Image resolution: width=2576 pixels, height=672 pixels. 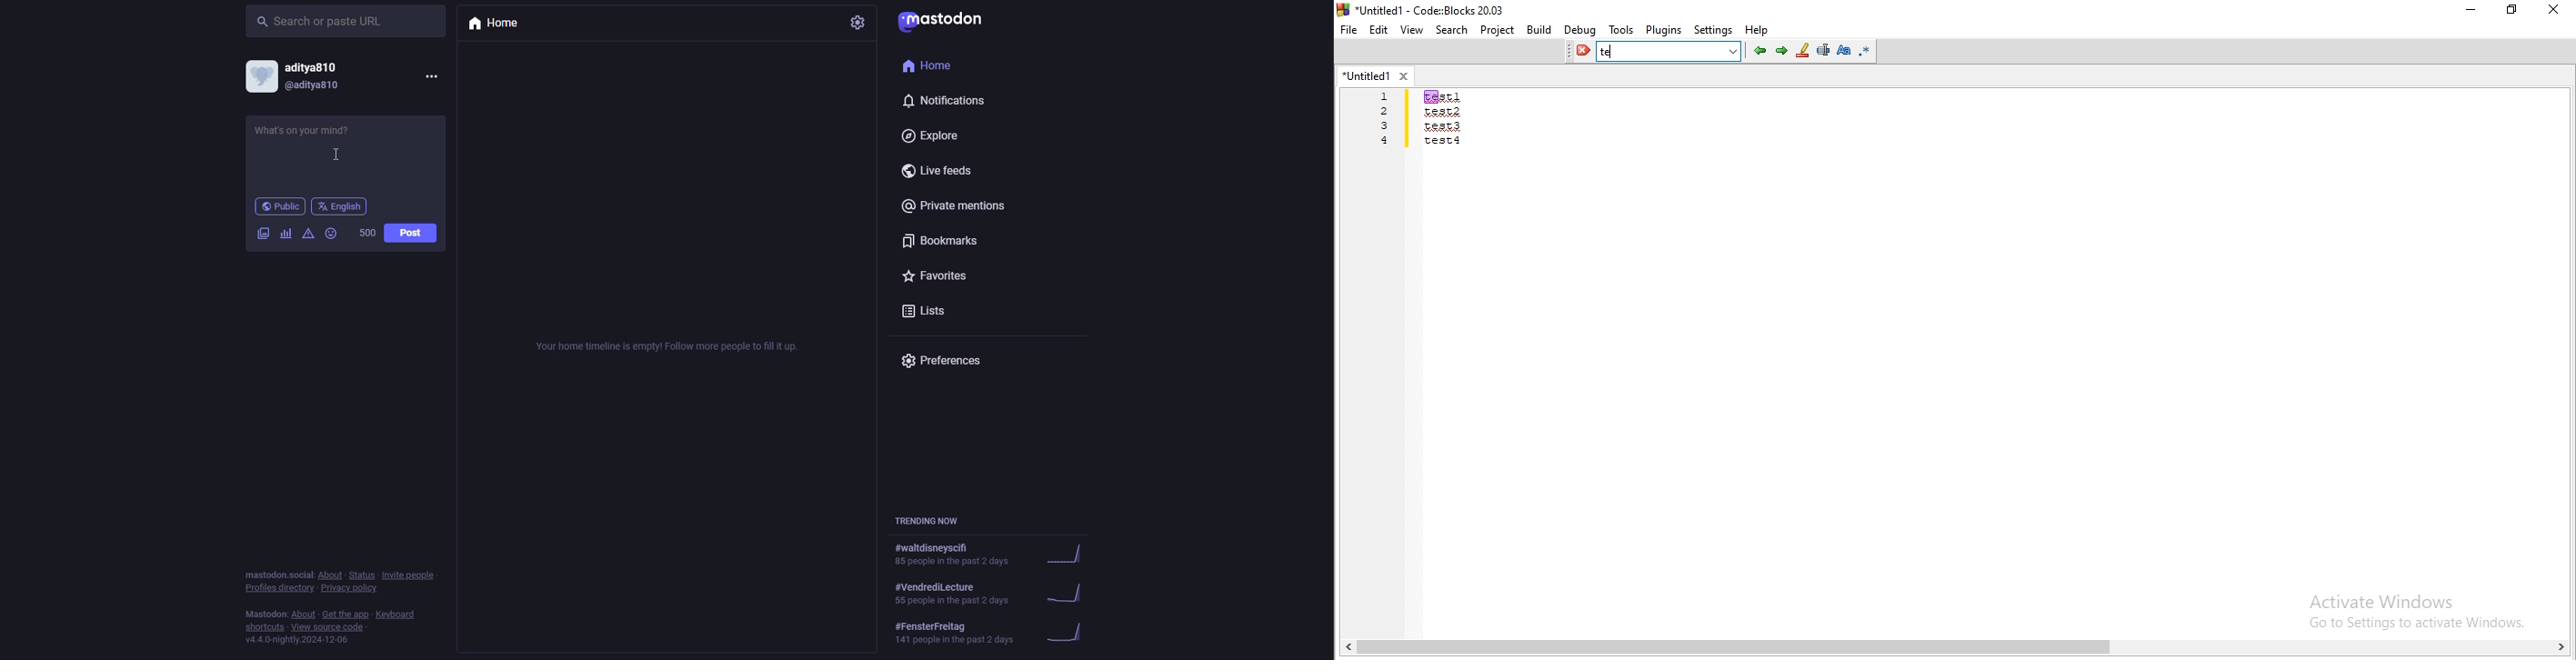 What do you see at coordinates (1430, 11) in the screenshot?
I see `*Untitled1 - Code:Blocks 20.03` at bounding box center [1430, 11].